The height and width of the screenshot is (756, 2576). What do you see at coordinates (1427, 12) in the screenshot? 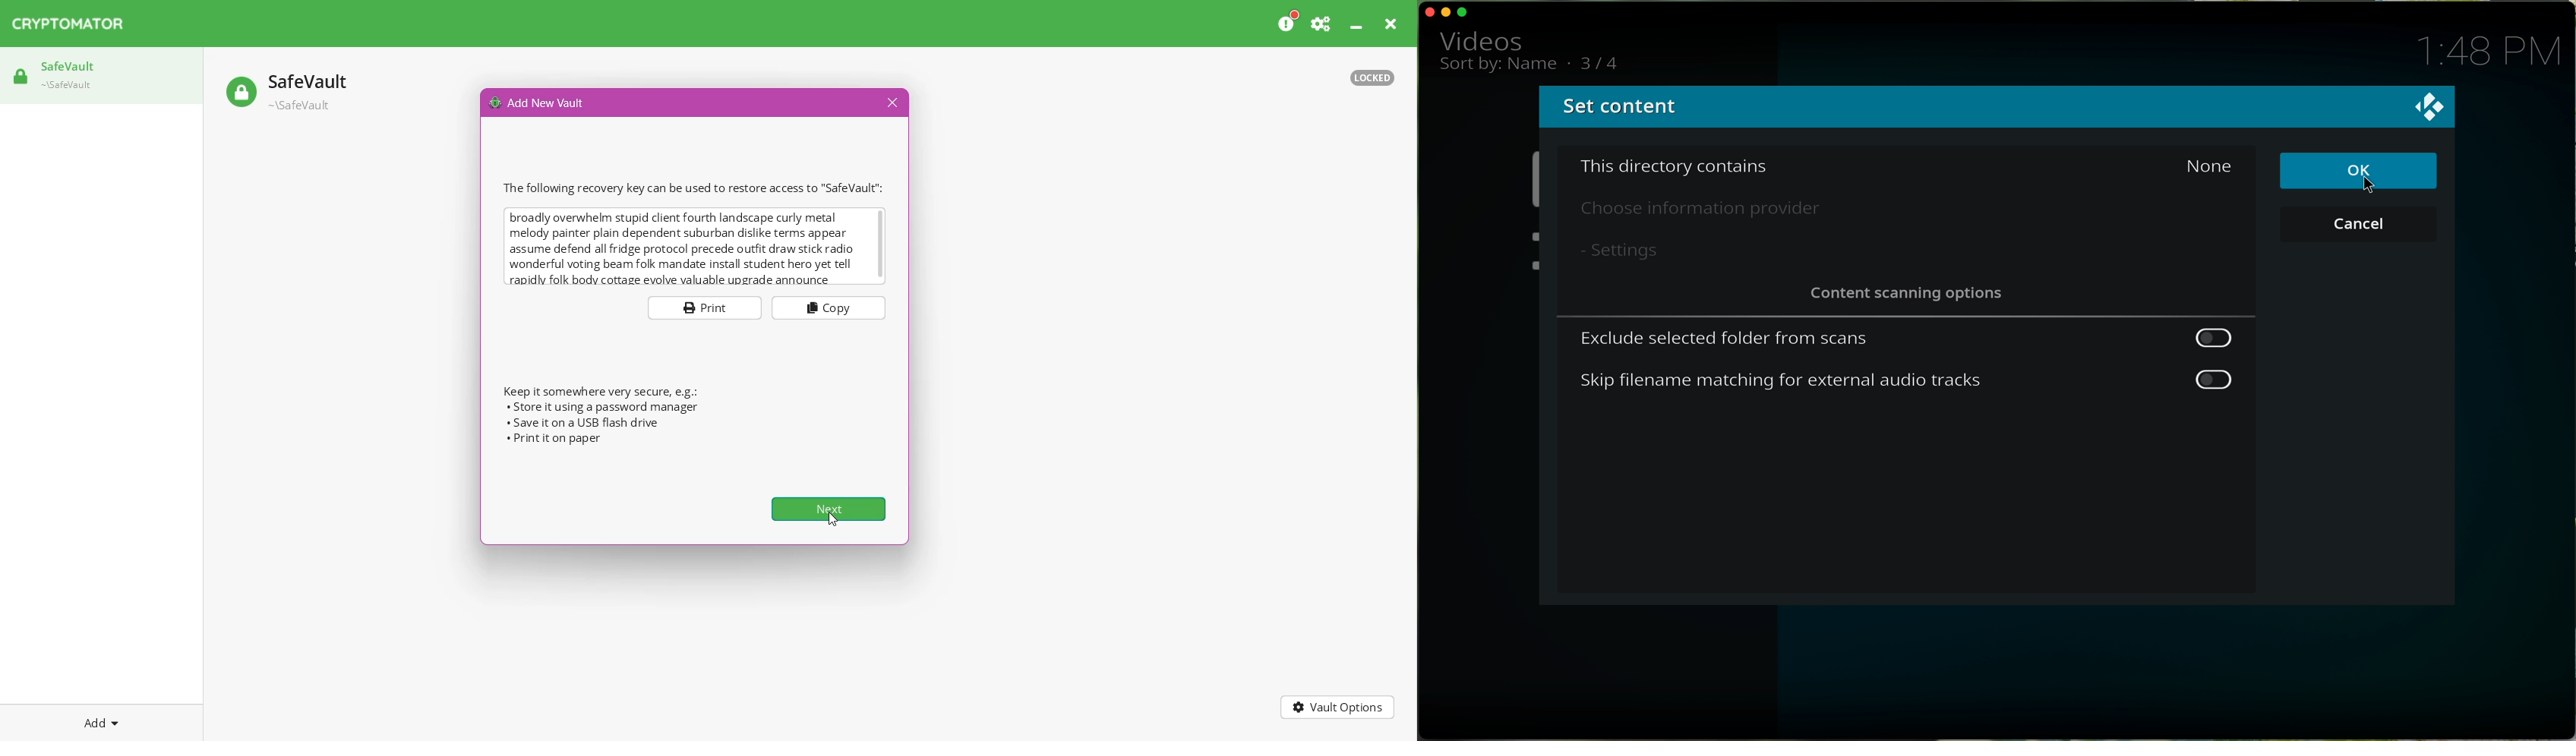
I see `close` at bounding box center [1427, 12].